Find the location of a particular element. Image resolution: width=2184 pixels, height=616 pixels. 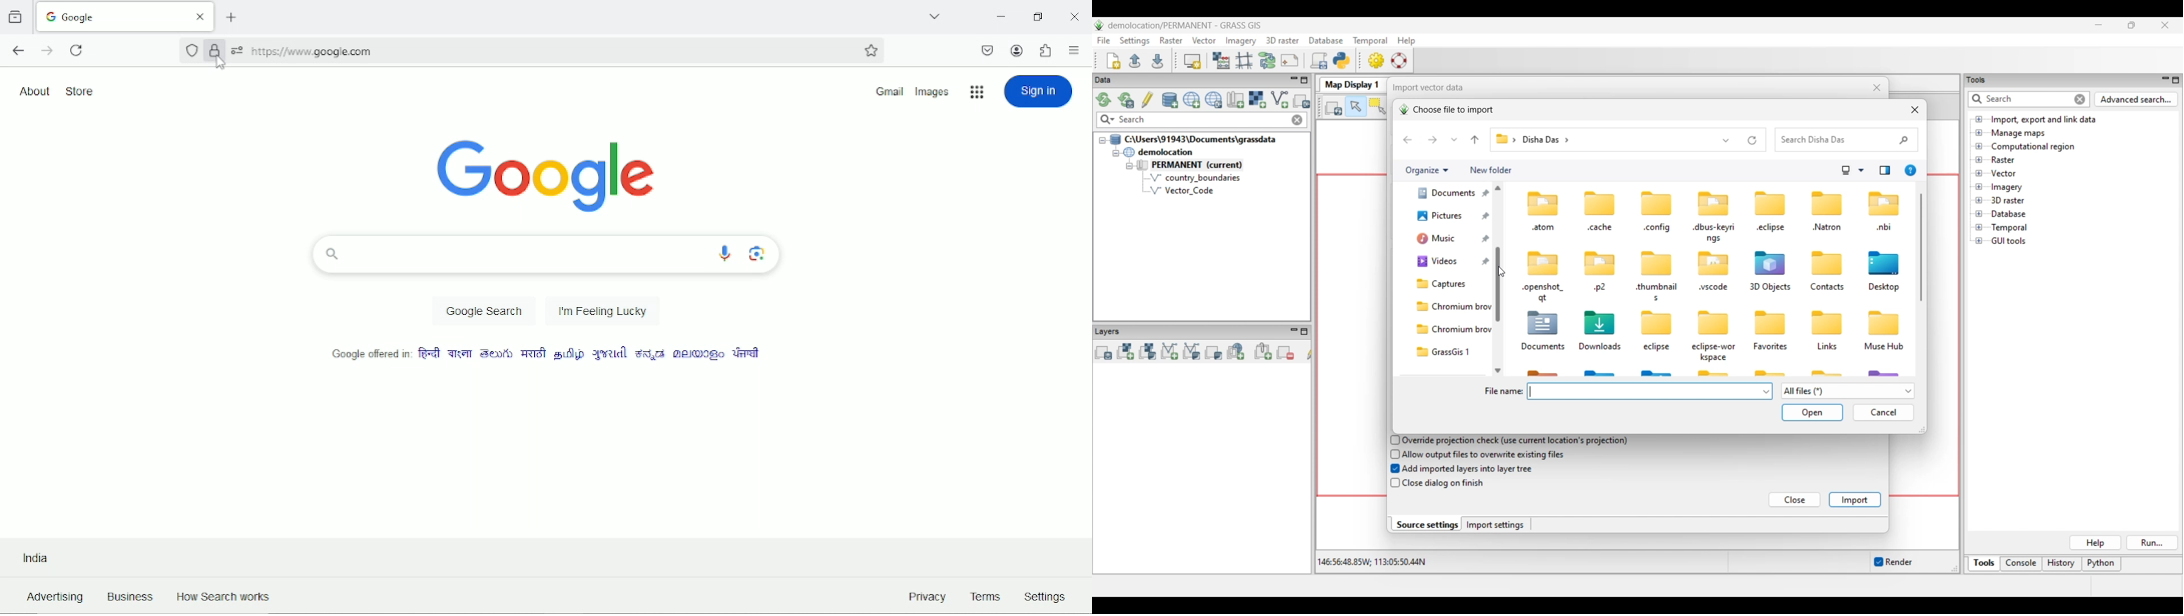

Help menu is located at coordinates (1406, 40).